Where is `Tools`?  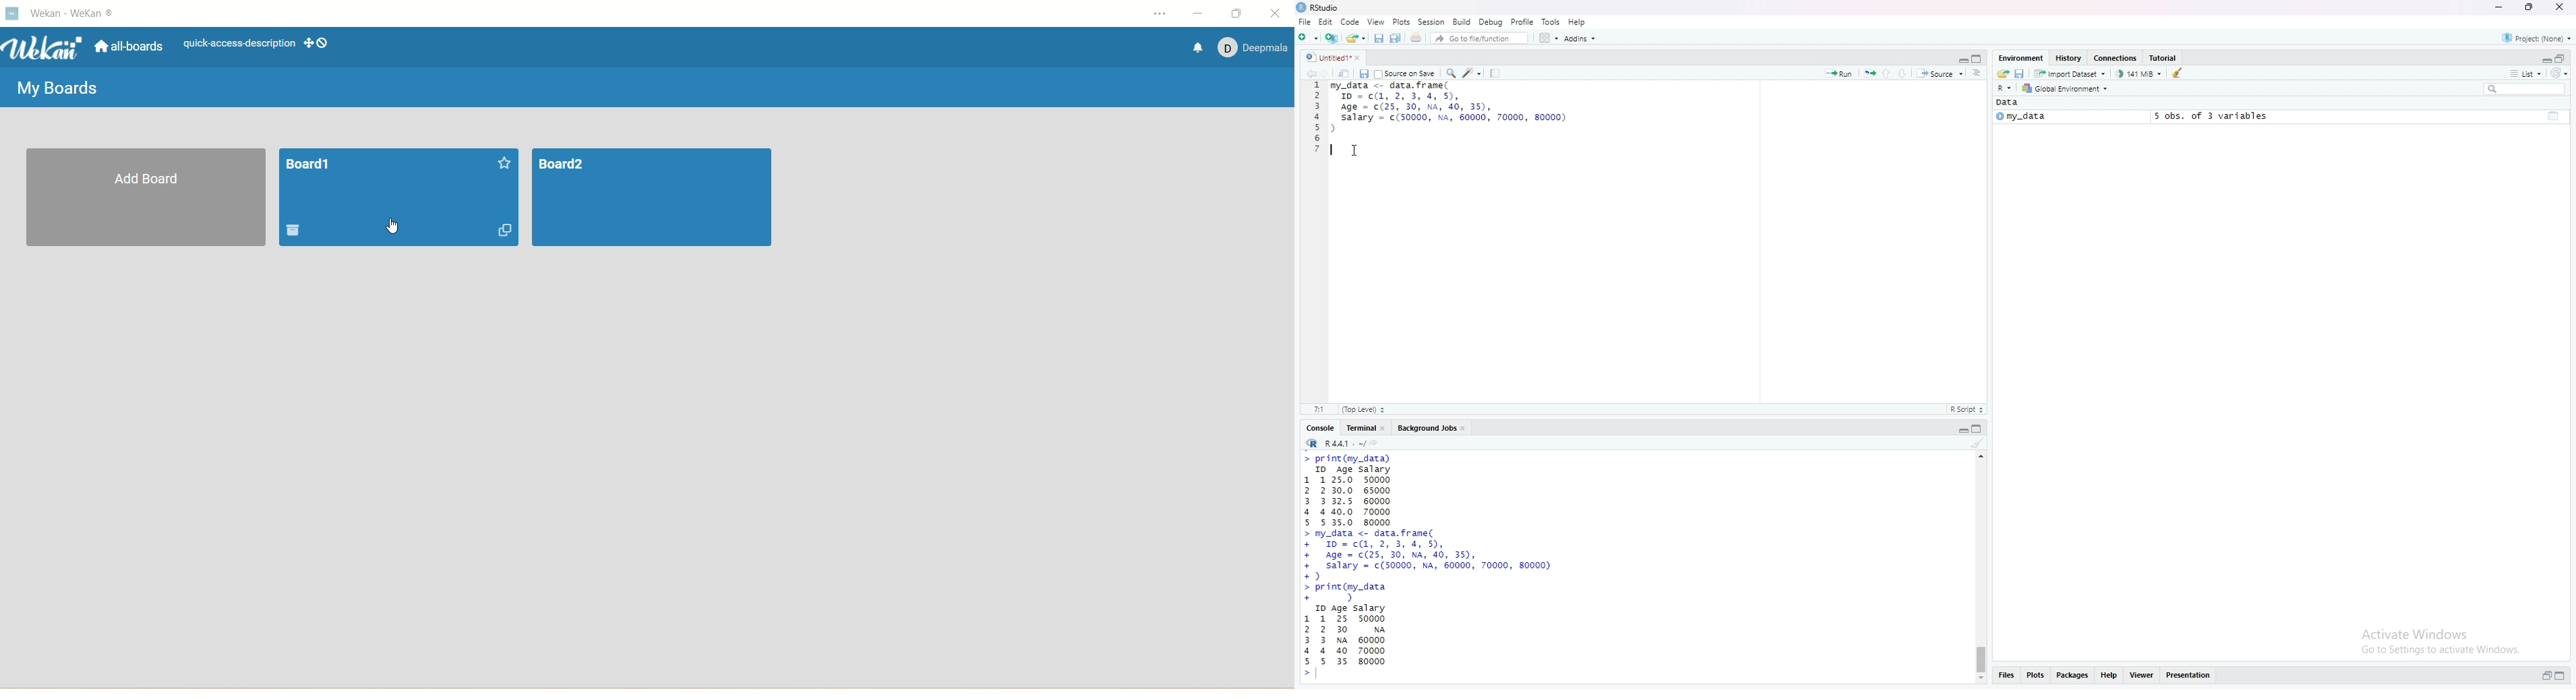
Tools is located at coordinates (1551, 21).